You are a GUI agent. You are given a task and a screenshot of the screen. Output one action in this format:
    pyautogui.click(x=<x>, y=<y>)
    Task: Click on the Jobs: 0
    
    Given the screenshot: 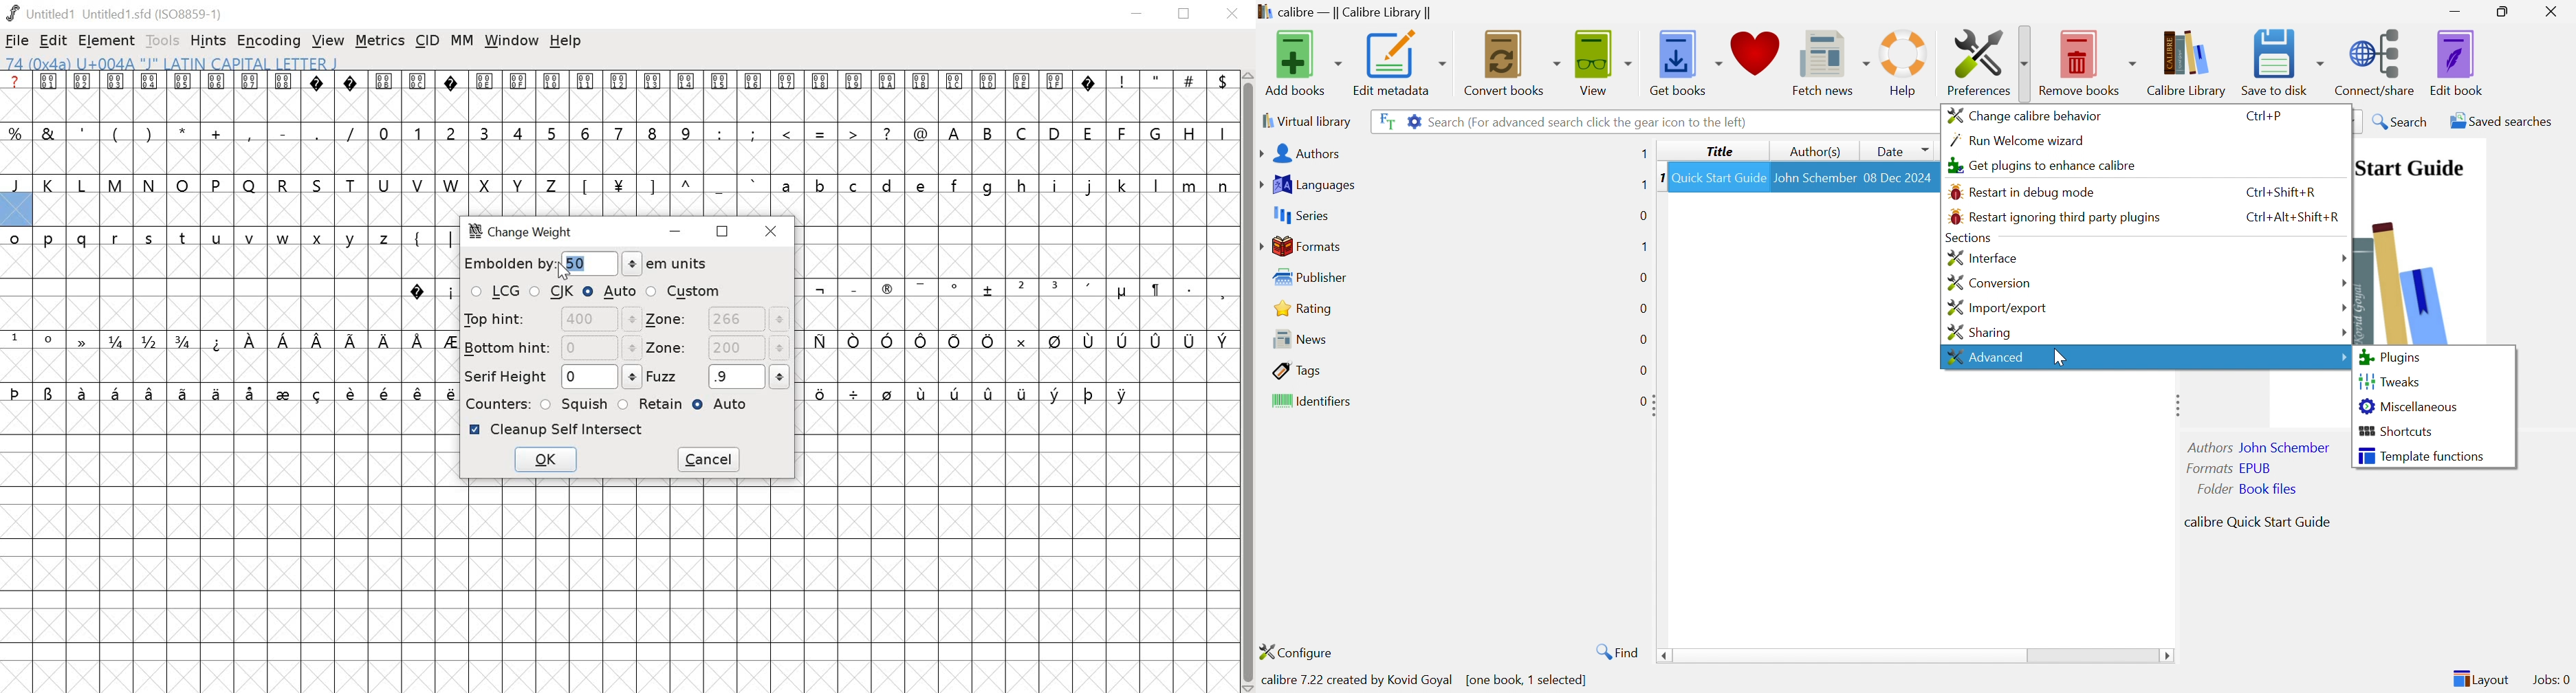 What is the action you would take?
    pyautogui.click(x=2552, y=681)
    